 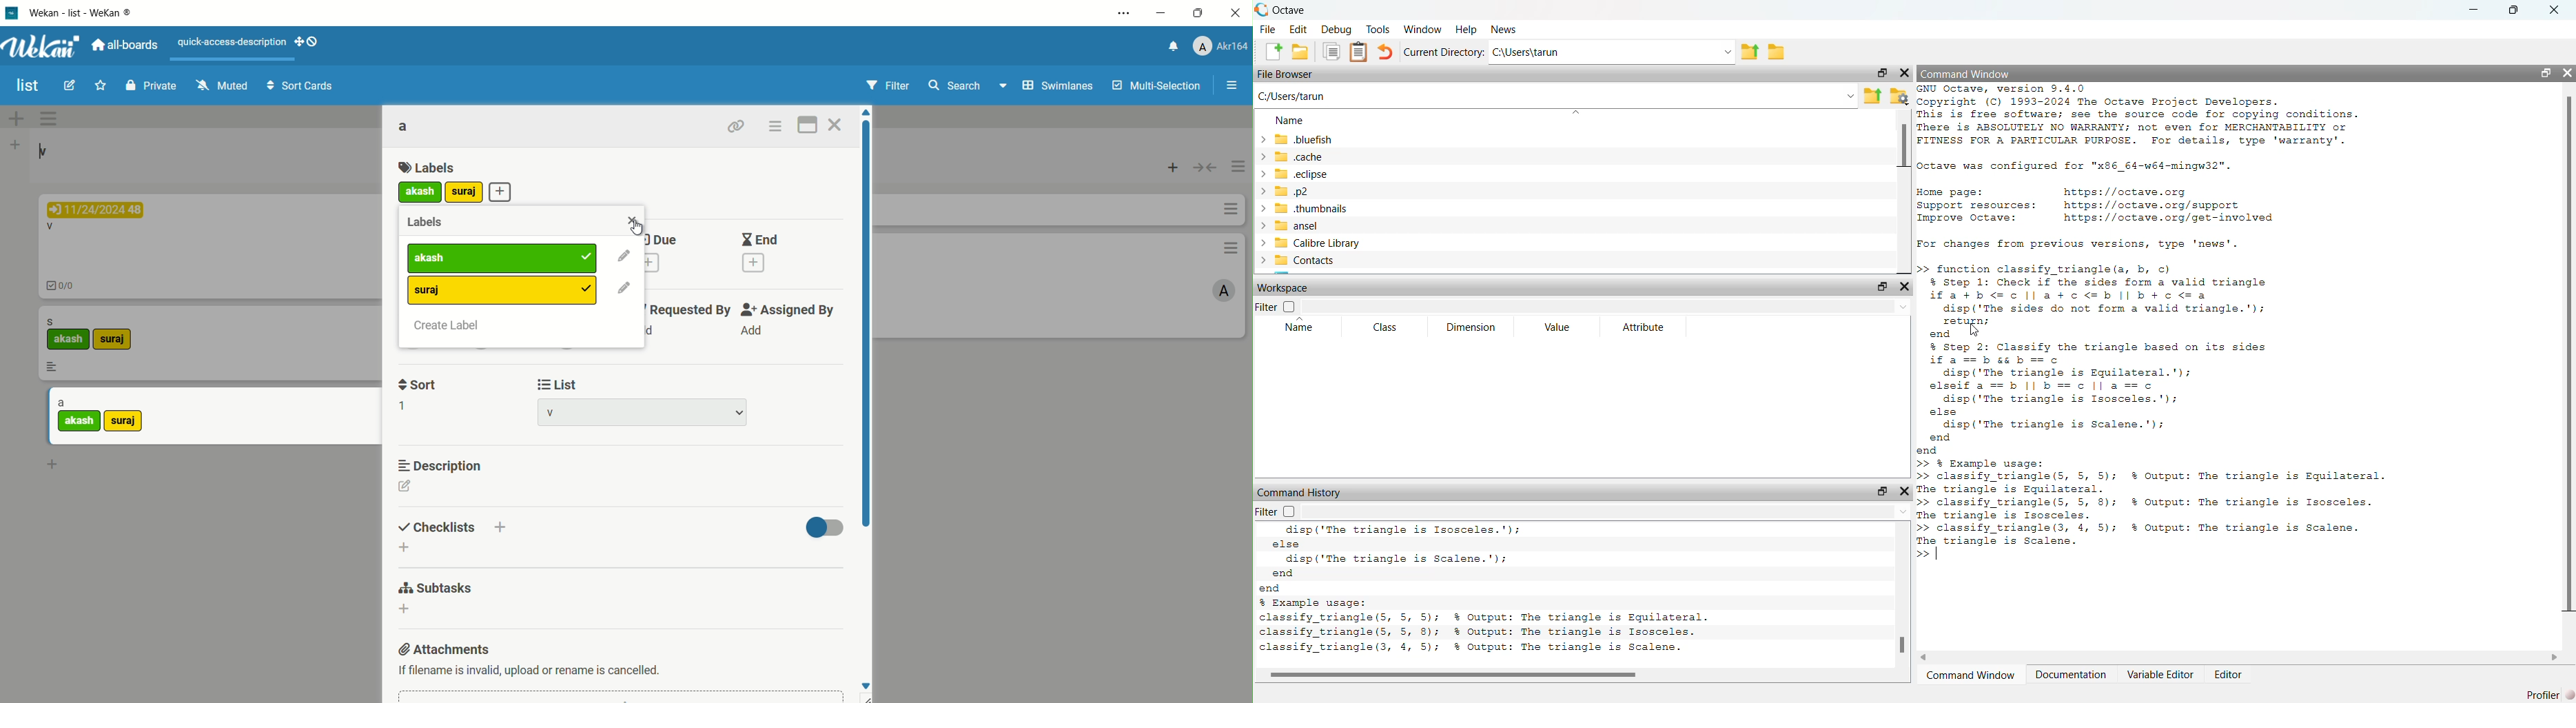 I want to click on label1, so click(x=429, y=256).